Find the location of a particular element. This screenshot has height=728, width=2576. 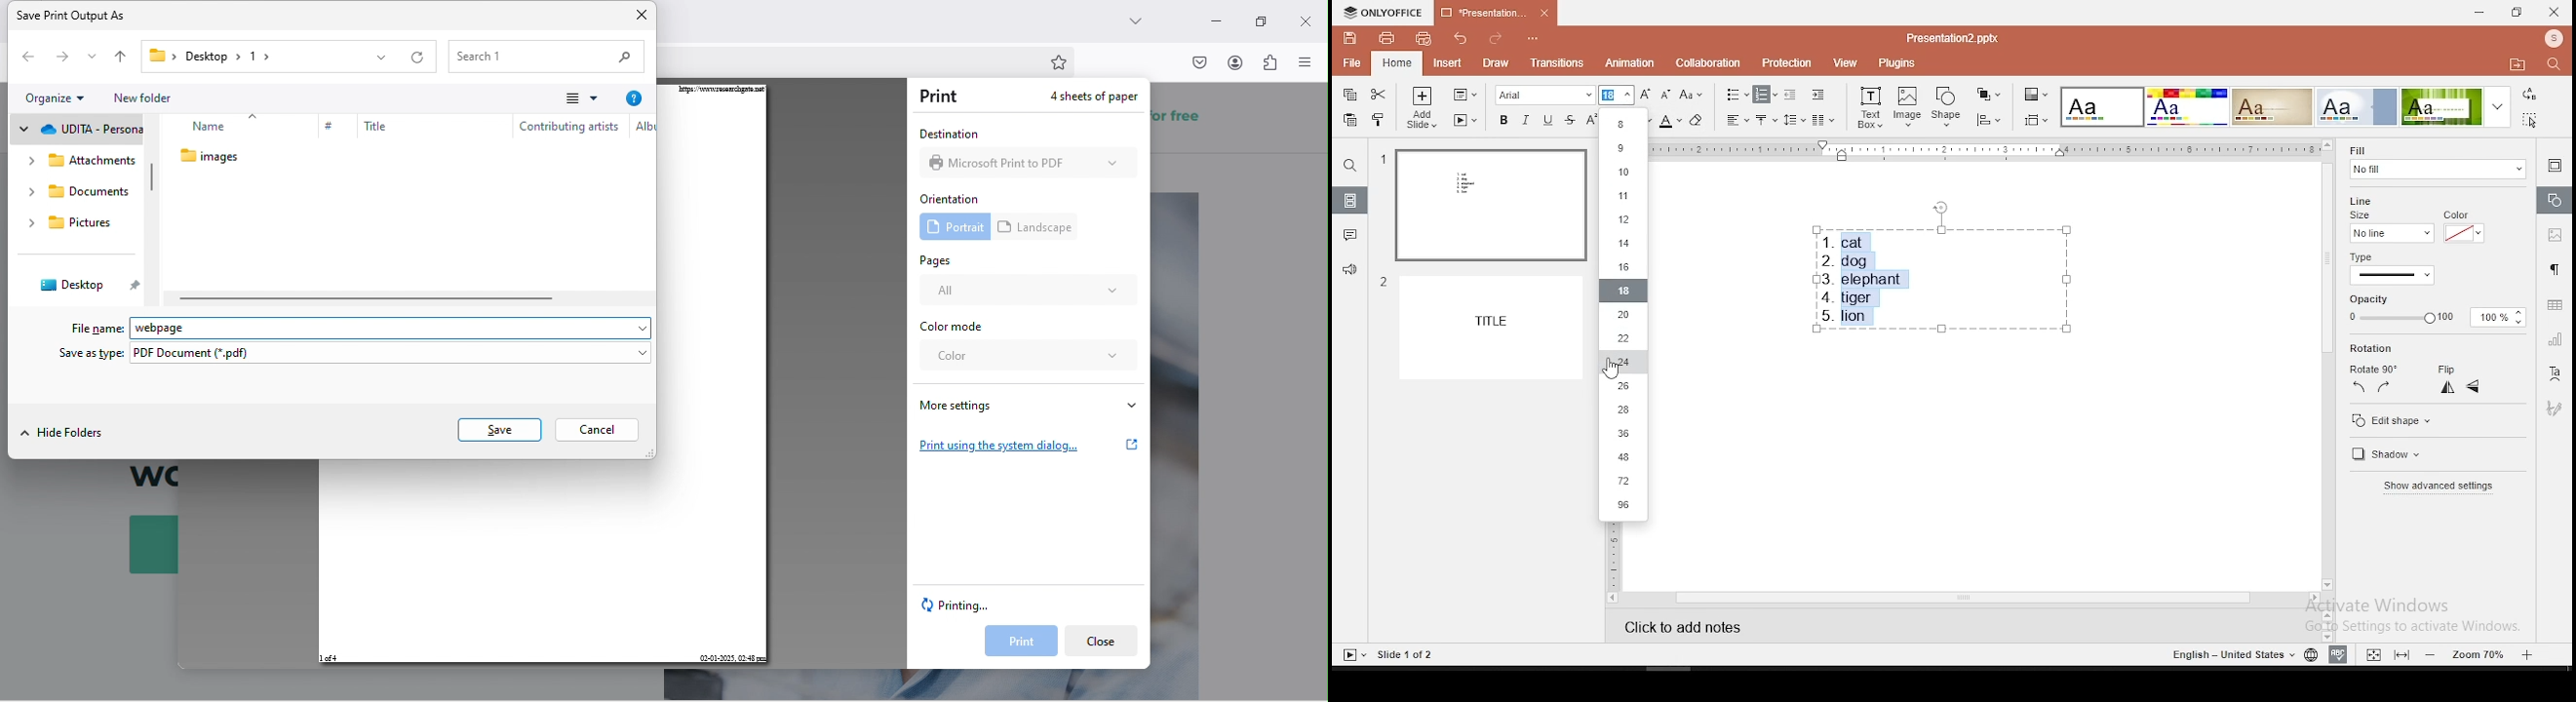

save as type is located at coordinates (356, 355).